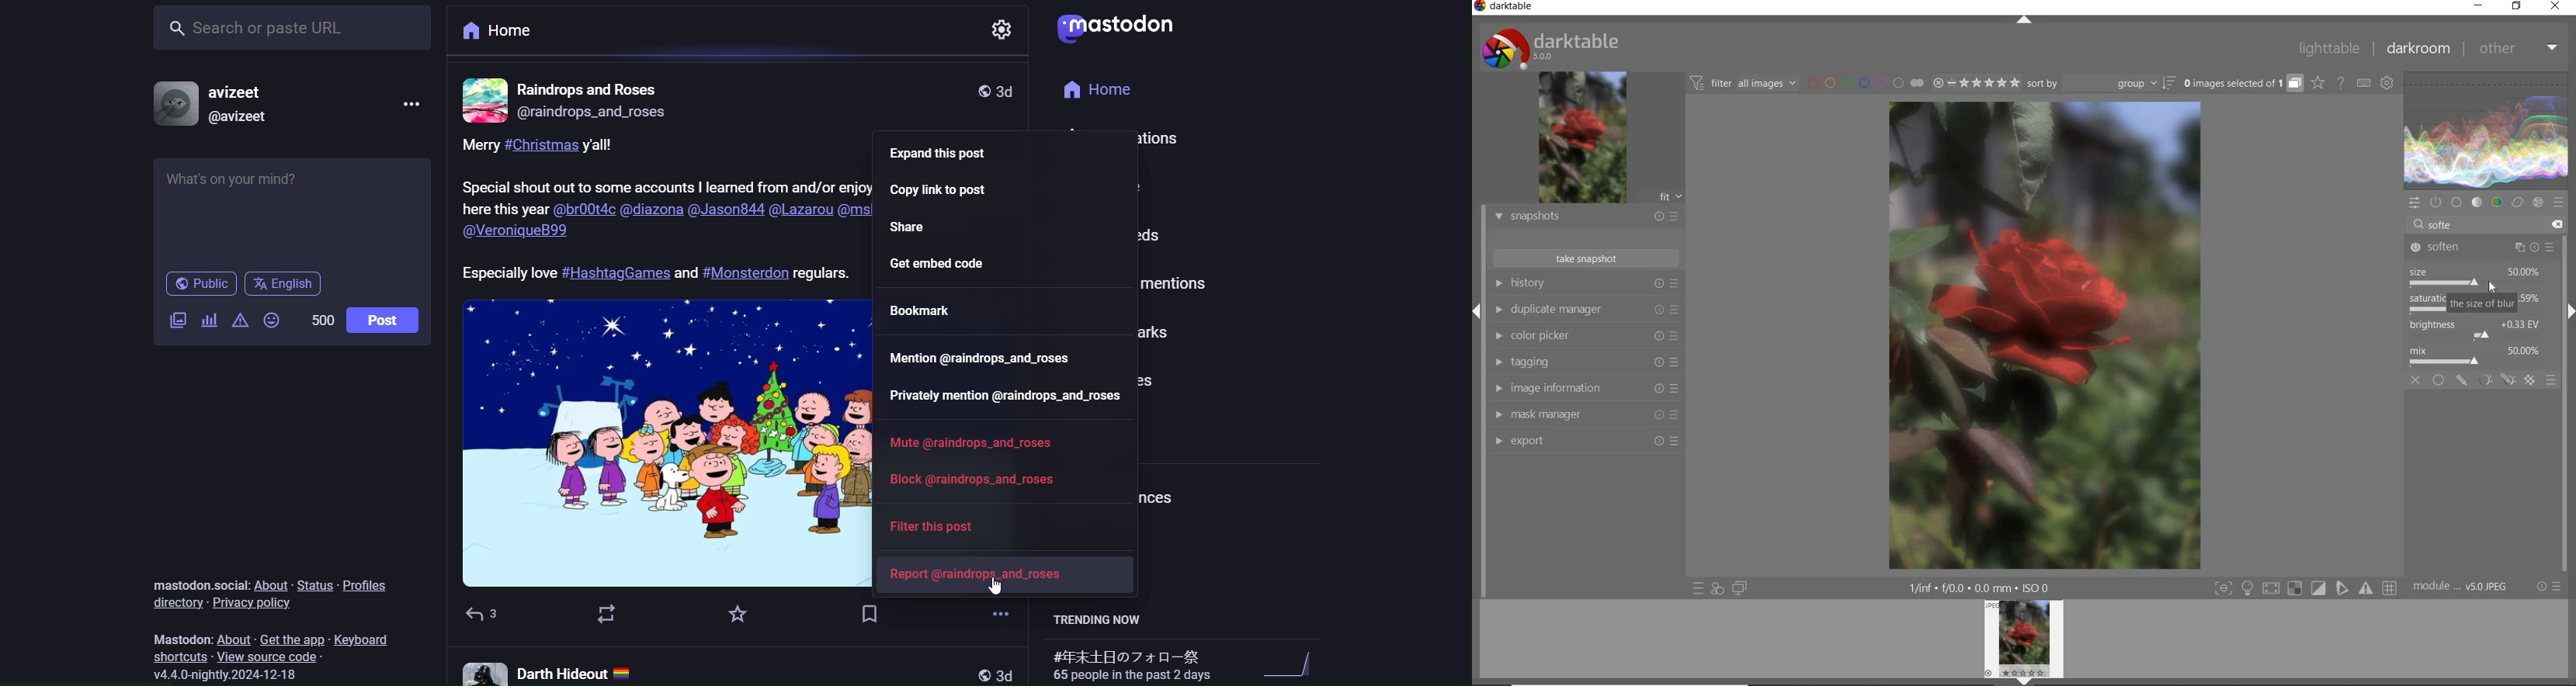  I want to click on block, so click(985, 479).